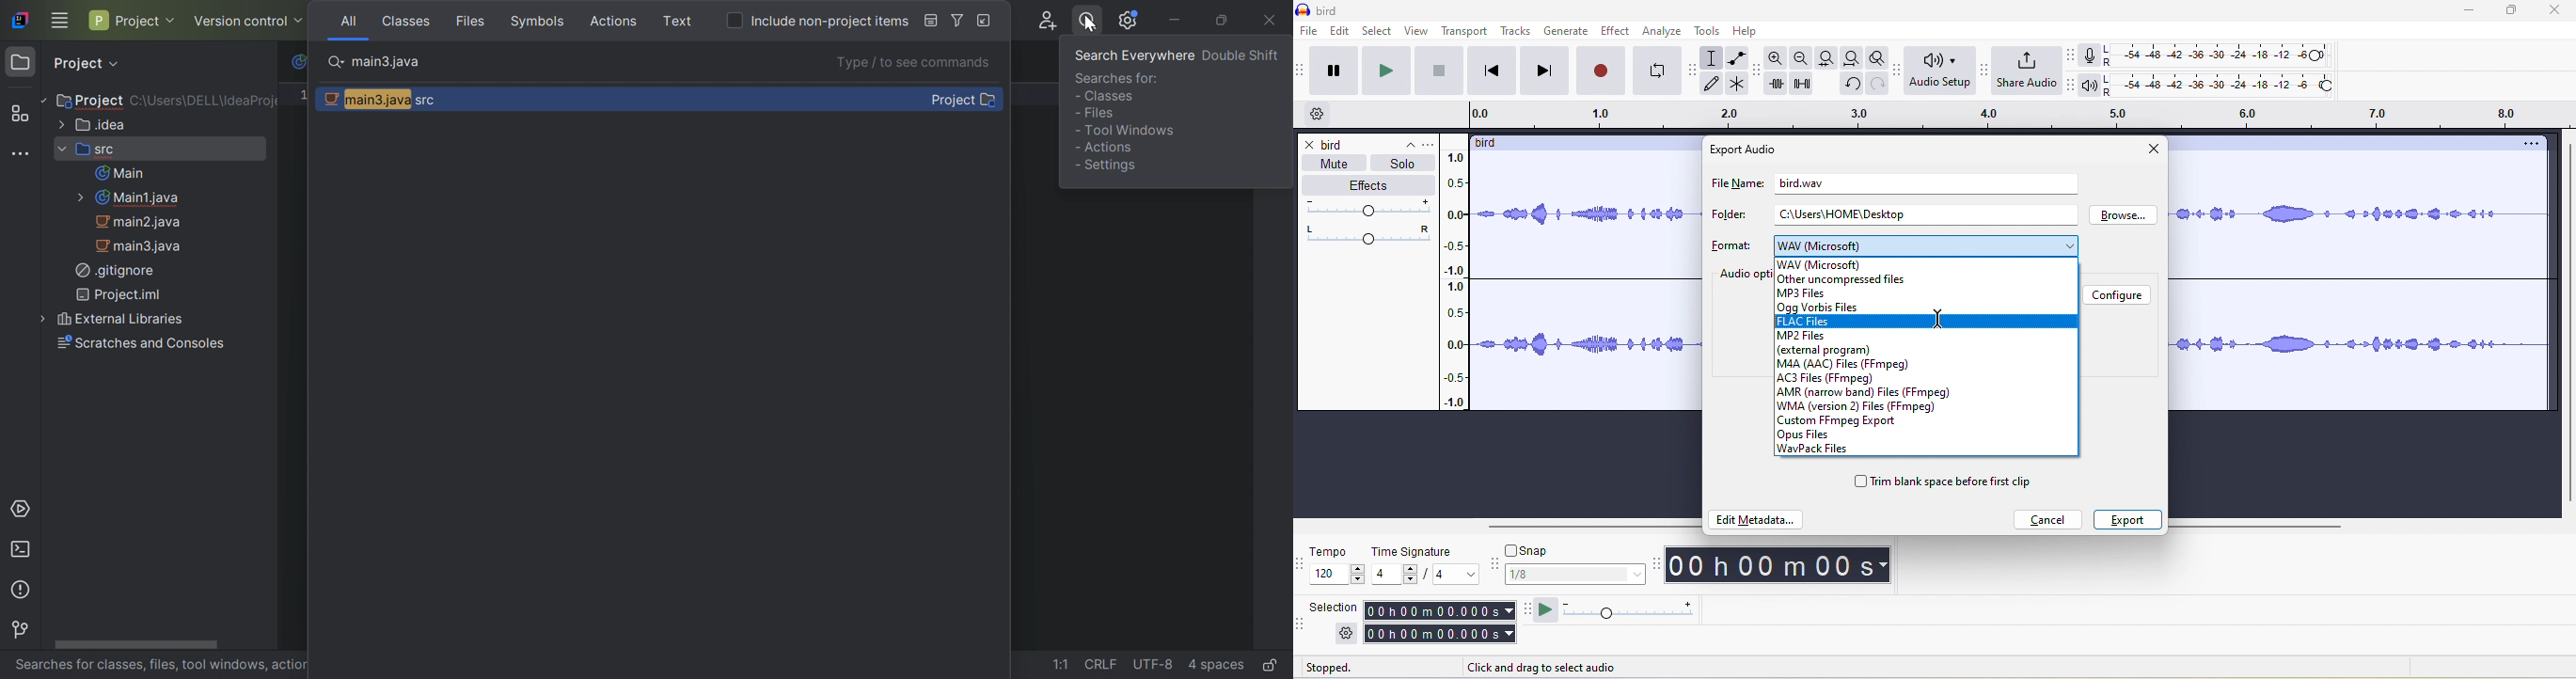 The image size is (2576, 700). I want to click on format, so click(1731, 245).